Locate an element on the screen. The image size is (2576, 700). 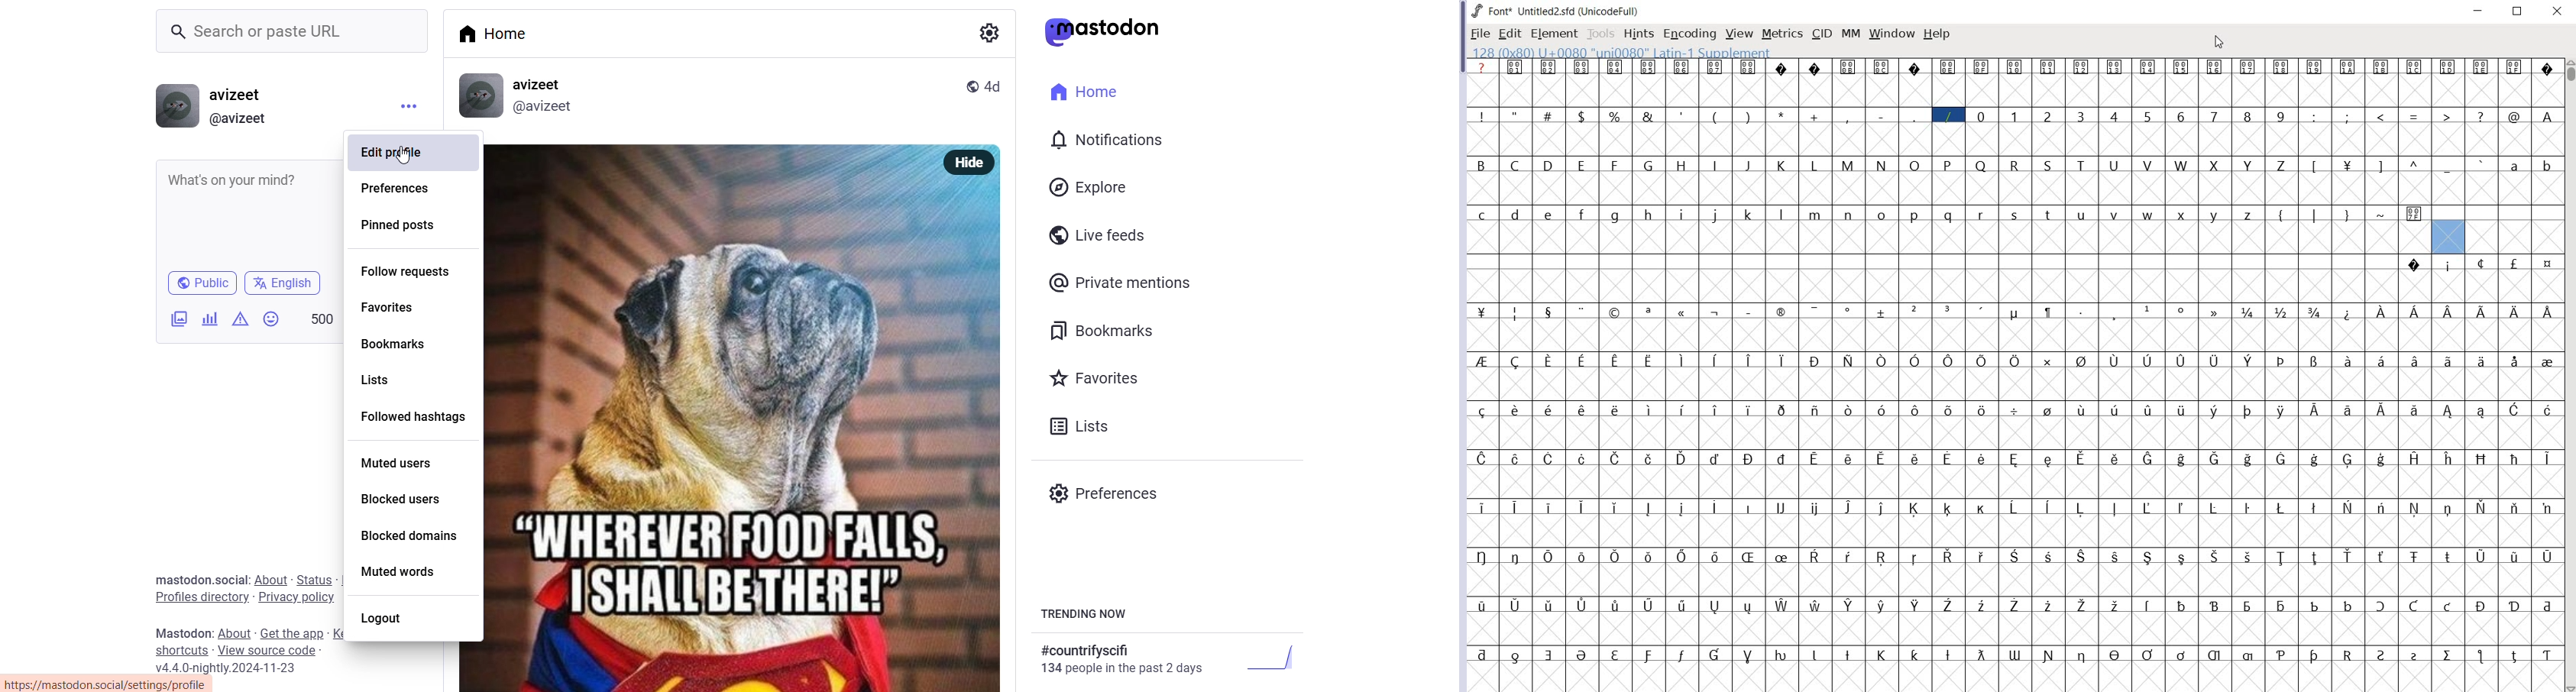
HELP is located at coordinates (1938, 35).